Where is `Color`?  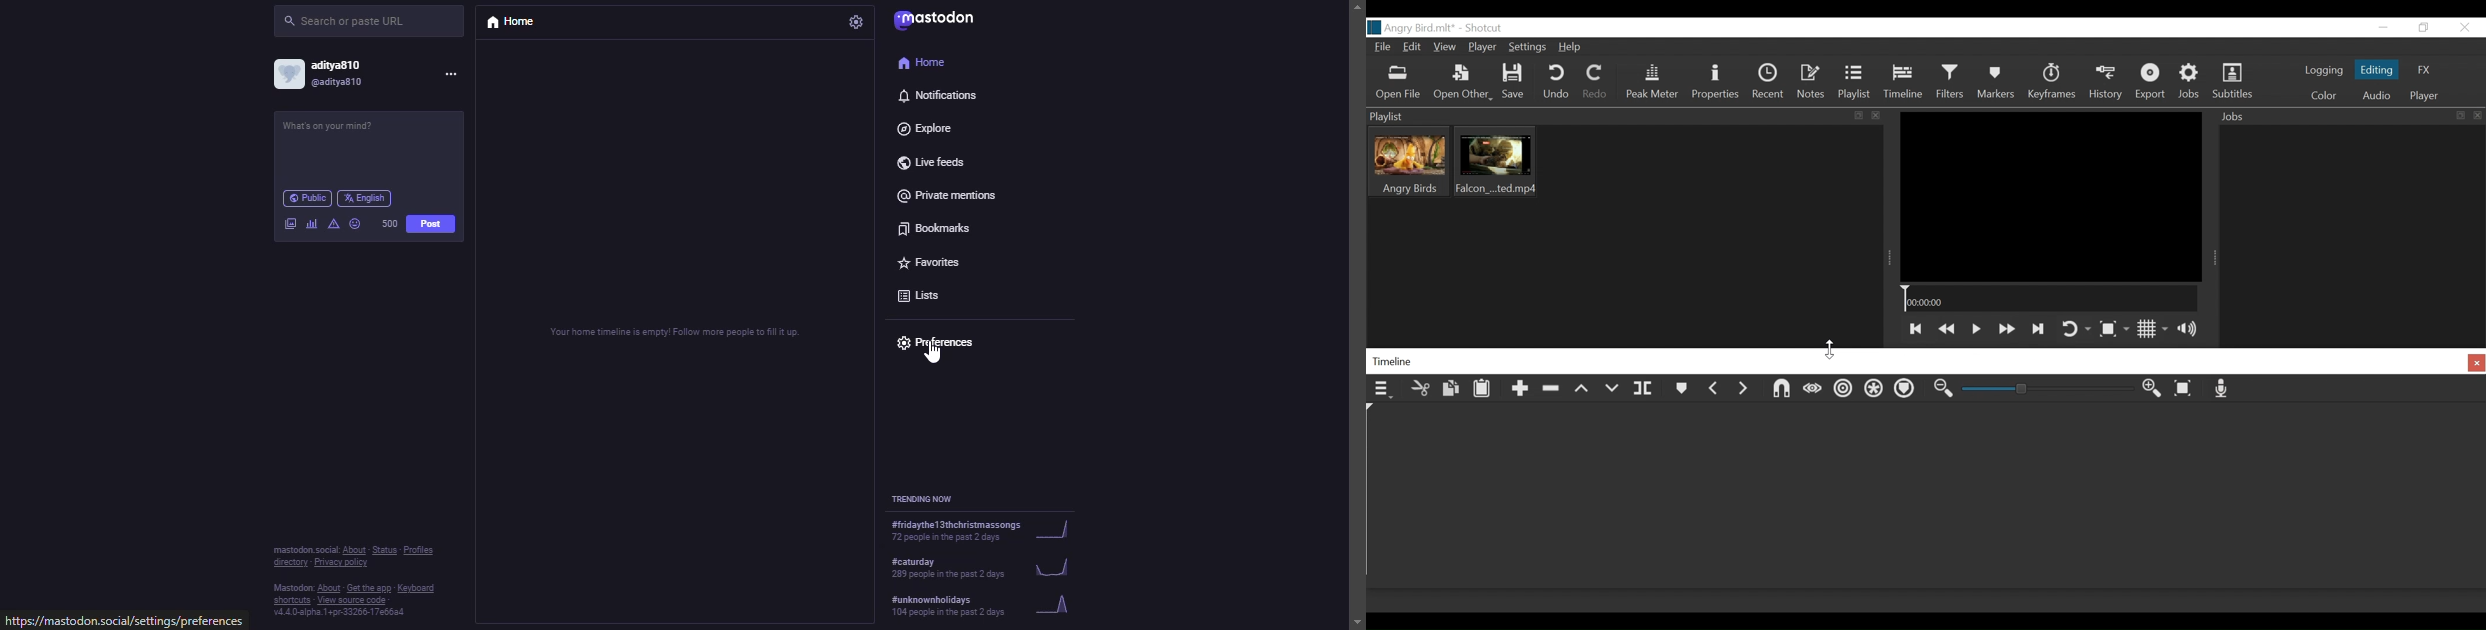
Color is located at coordinates (2324, 96).